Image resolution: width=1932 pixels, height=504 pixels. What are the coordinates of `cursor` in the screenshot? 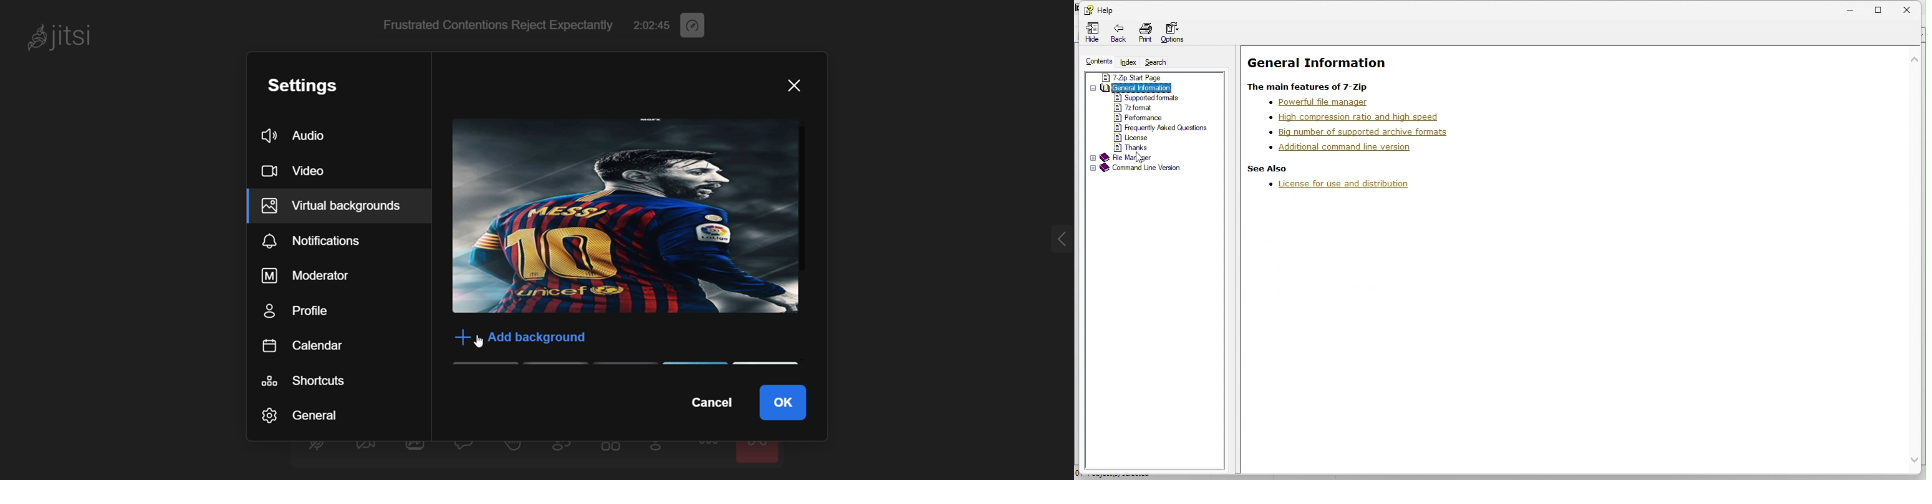 It's located at (479, 341).